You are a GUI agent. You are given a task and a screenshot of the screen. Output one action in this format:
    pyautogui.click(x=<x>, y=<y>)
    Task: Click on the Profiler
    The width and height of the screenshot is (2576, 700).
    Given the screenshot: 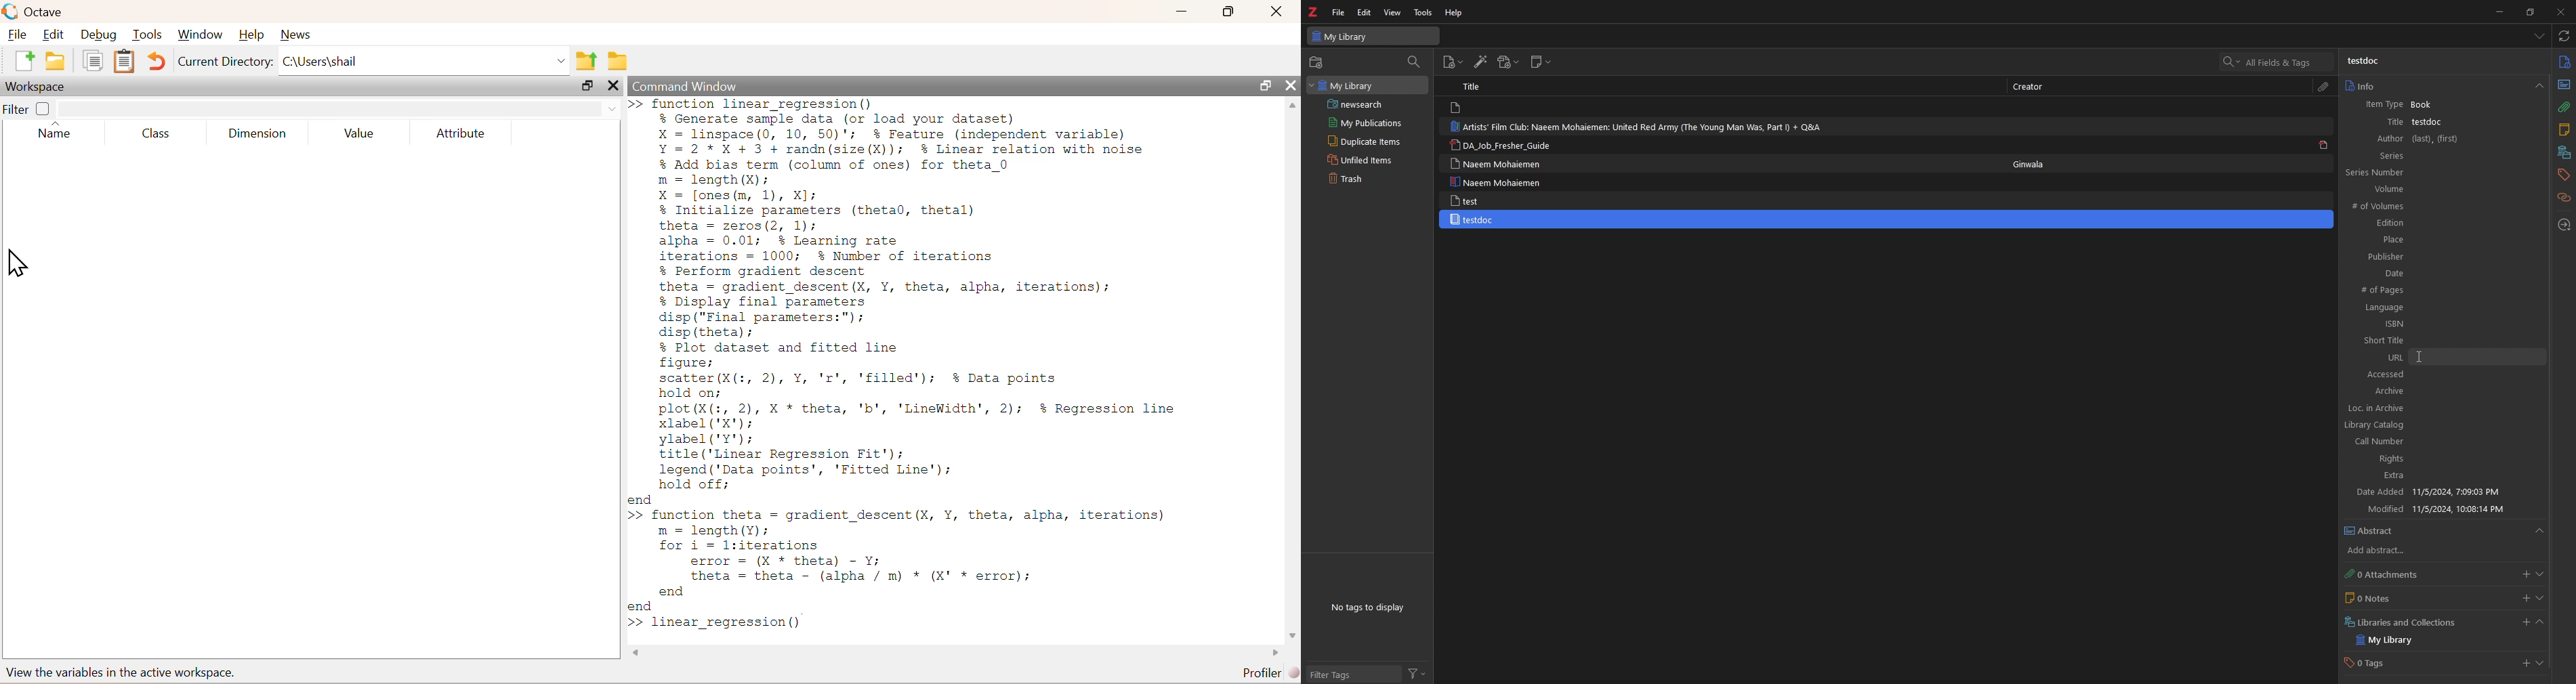 What is the action you would take?
    pyautogui.click(x=1269, y=673)
    